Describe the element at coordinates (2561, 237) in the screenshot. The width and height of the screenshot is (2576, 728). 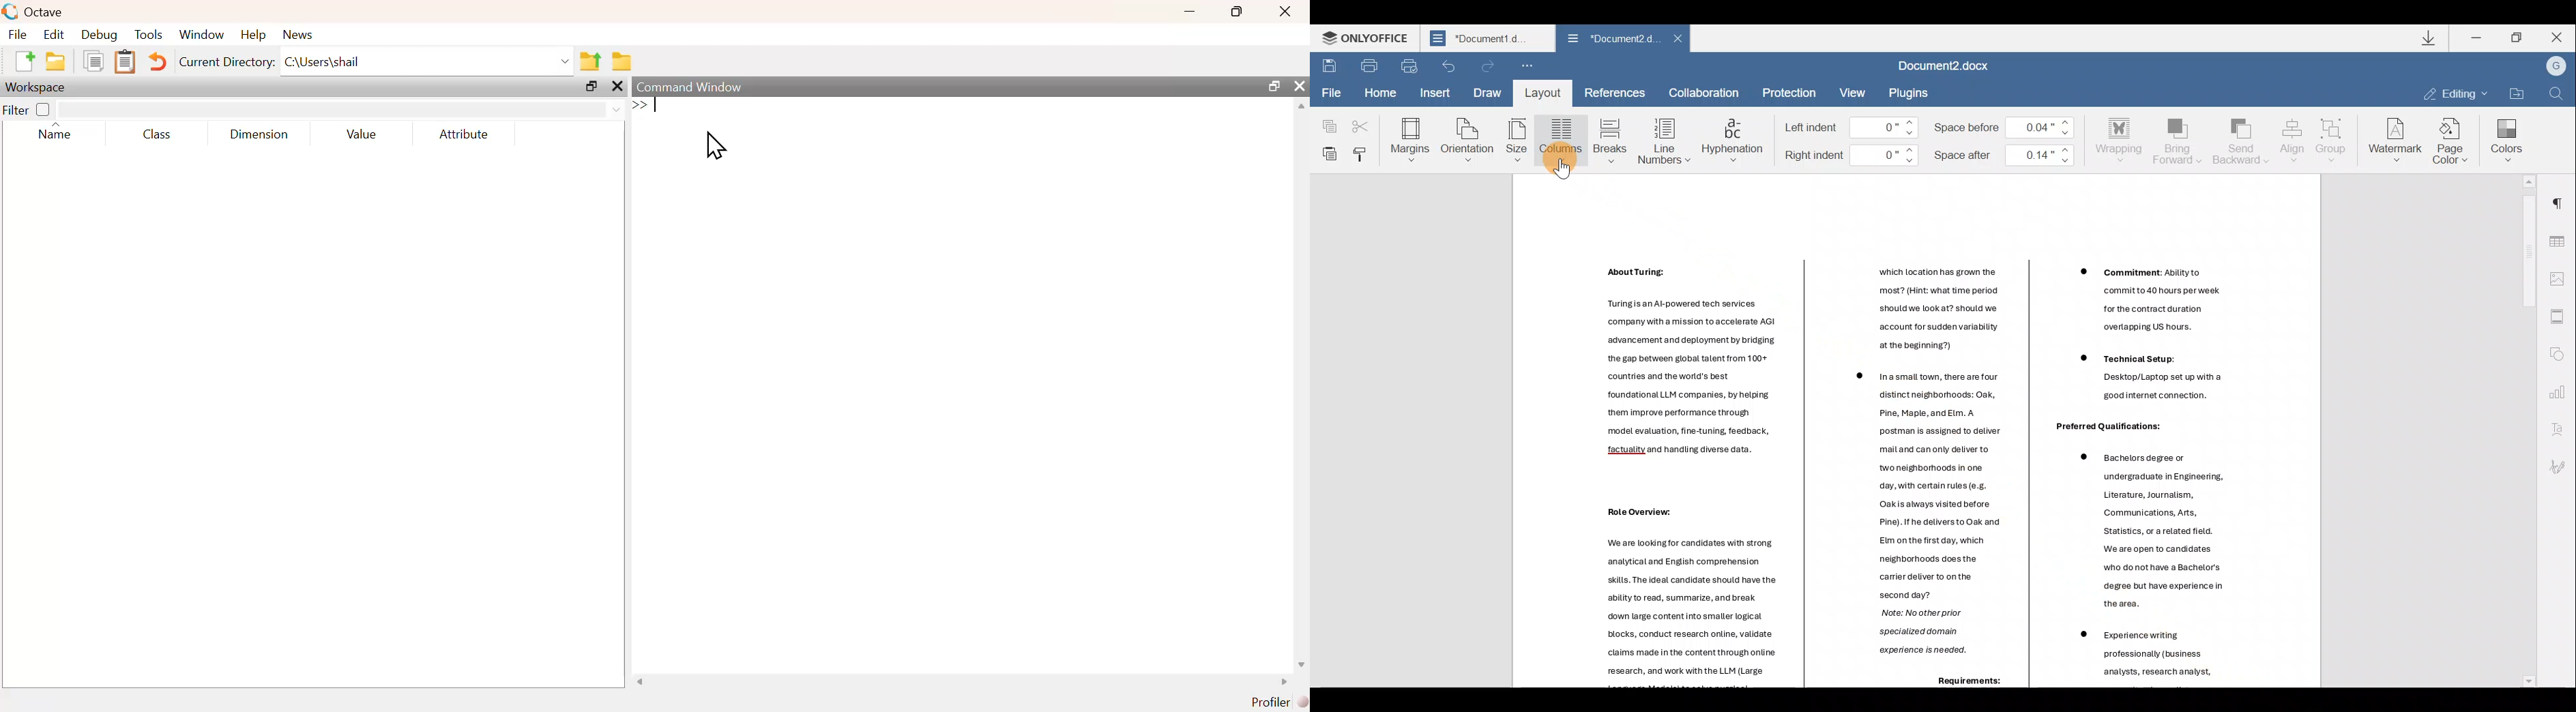
I see `Table settings` at that location.